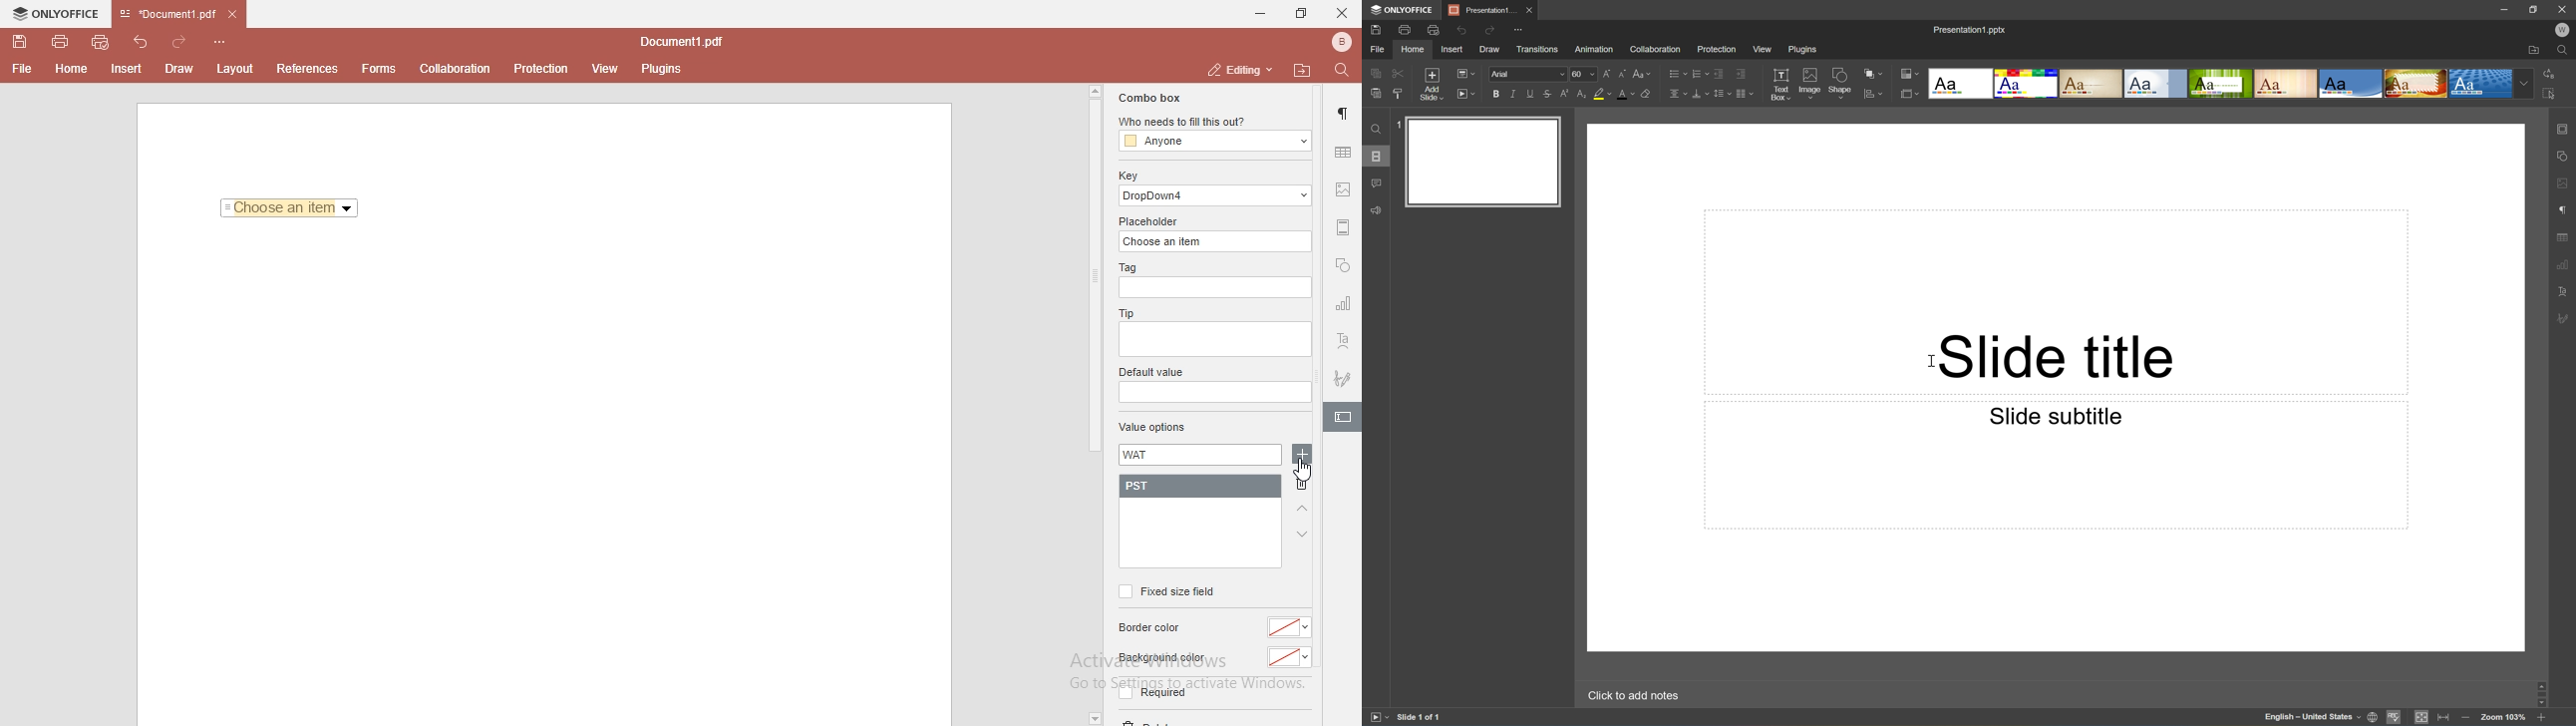 The image size is (2576, 728). I want to click on Choose an item, so click(290, 209).